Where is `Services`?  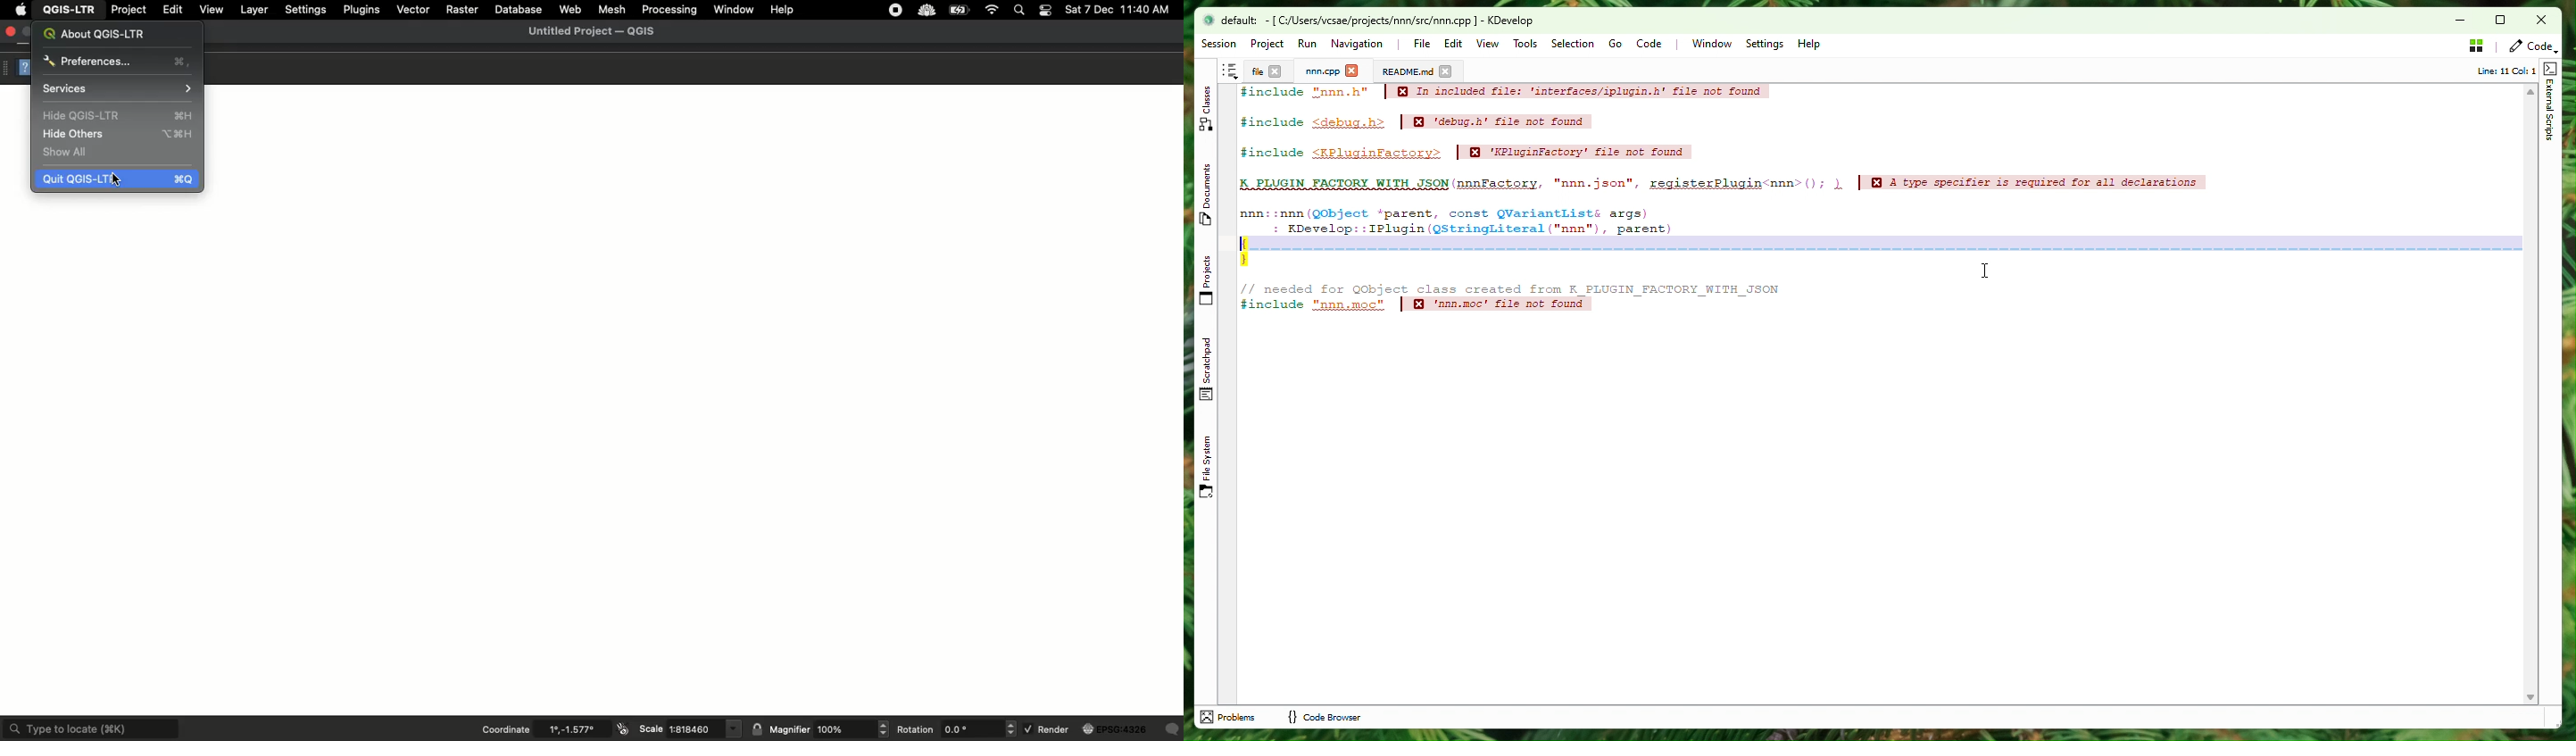
Services is located at coordinates (118, 89).